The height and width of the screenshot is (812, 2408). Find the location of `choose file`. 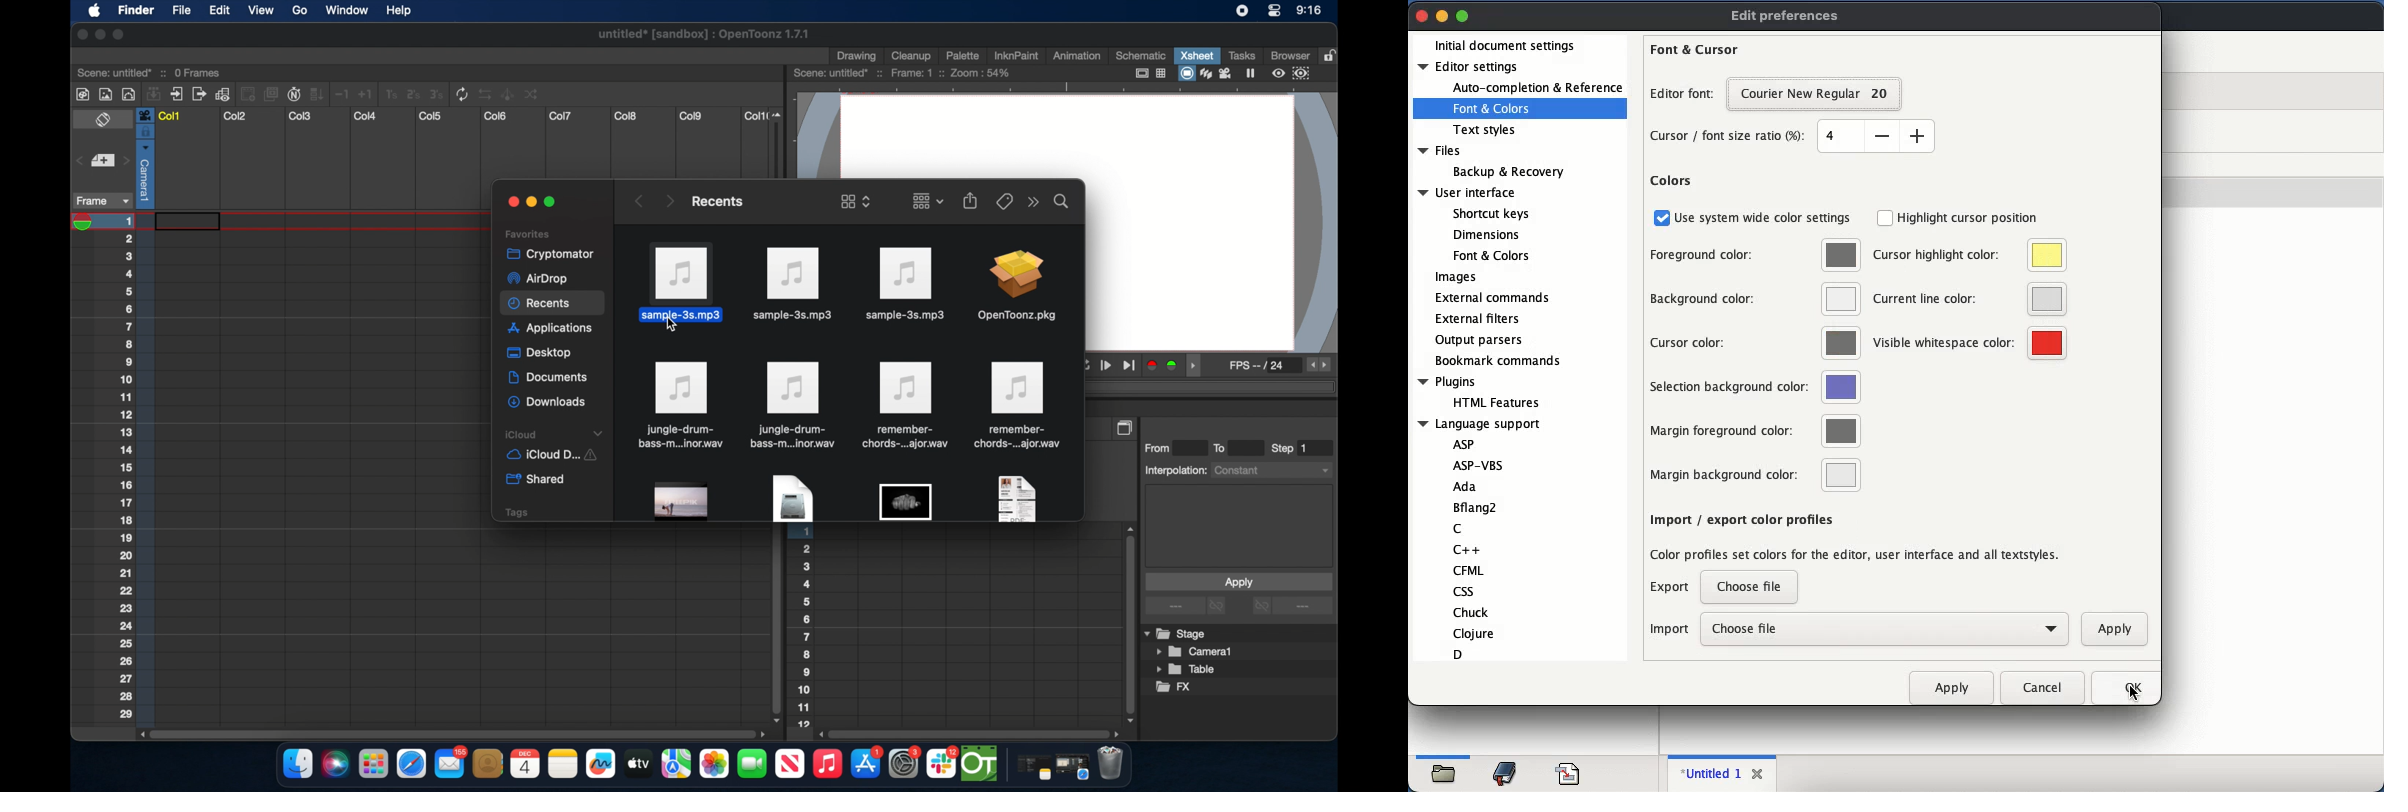

choose file is located at coordinates (1889, 629).